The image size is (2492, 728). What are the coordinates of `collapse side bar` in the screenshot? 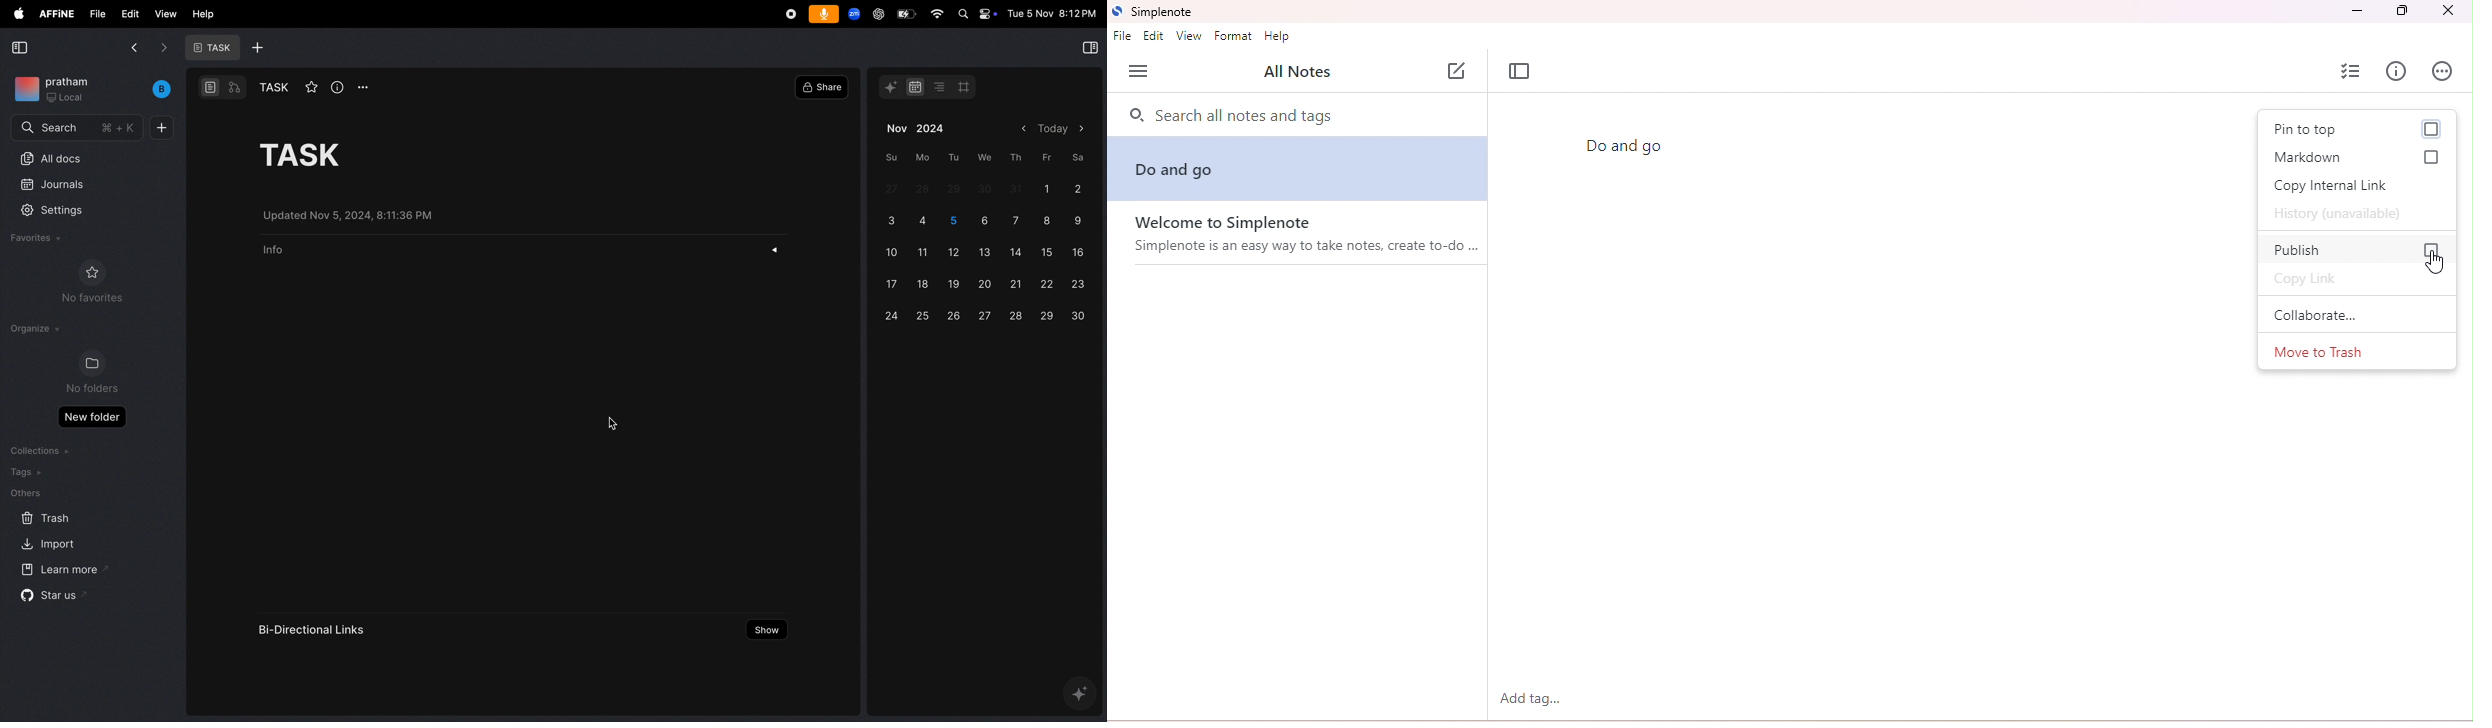 It's located at (20, 48).